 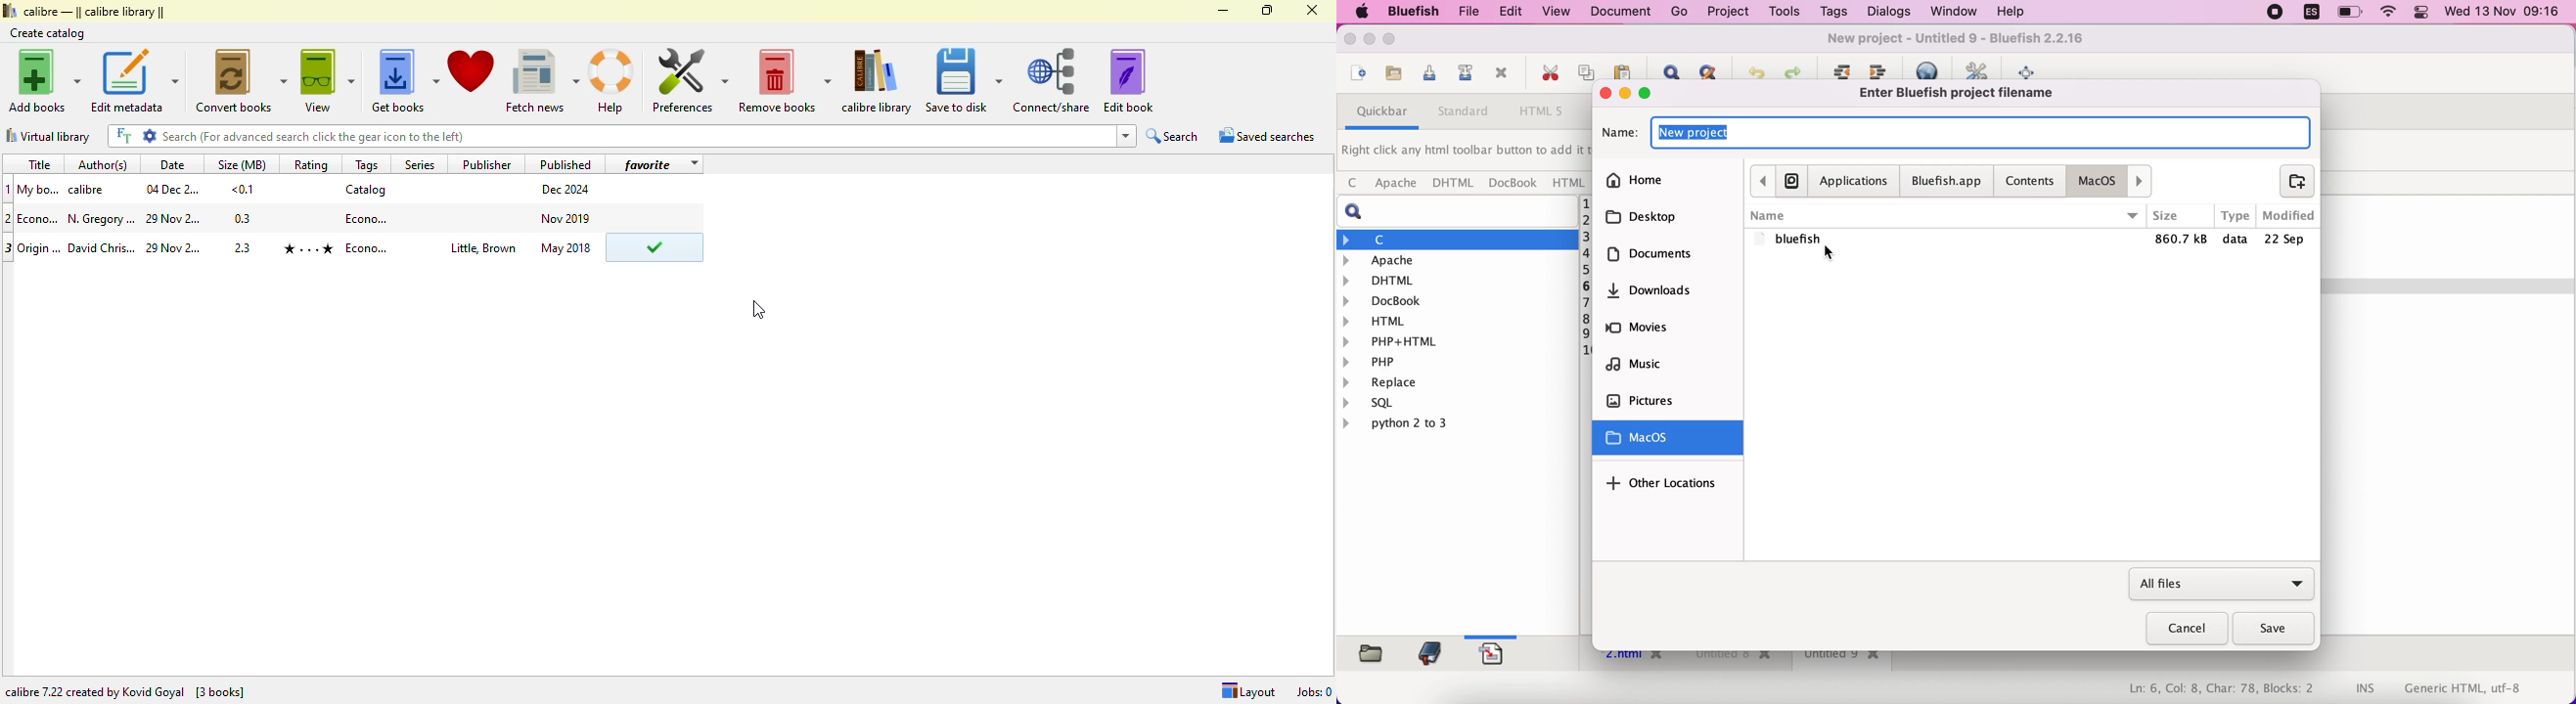 What do you see at coordinates (1267, 135) in the screenshot?
I see `saved searches` at bounding box center [1267, 135].